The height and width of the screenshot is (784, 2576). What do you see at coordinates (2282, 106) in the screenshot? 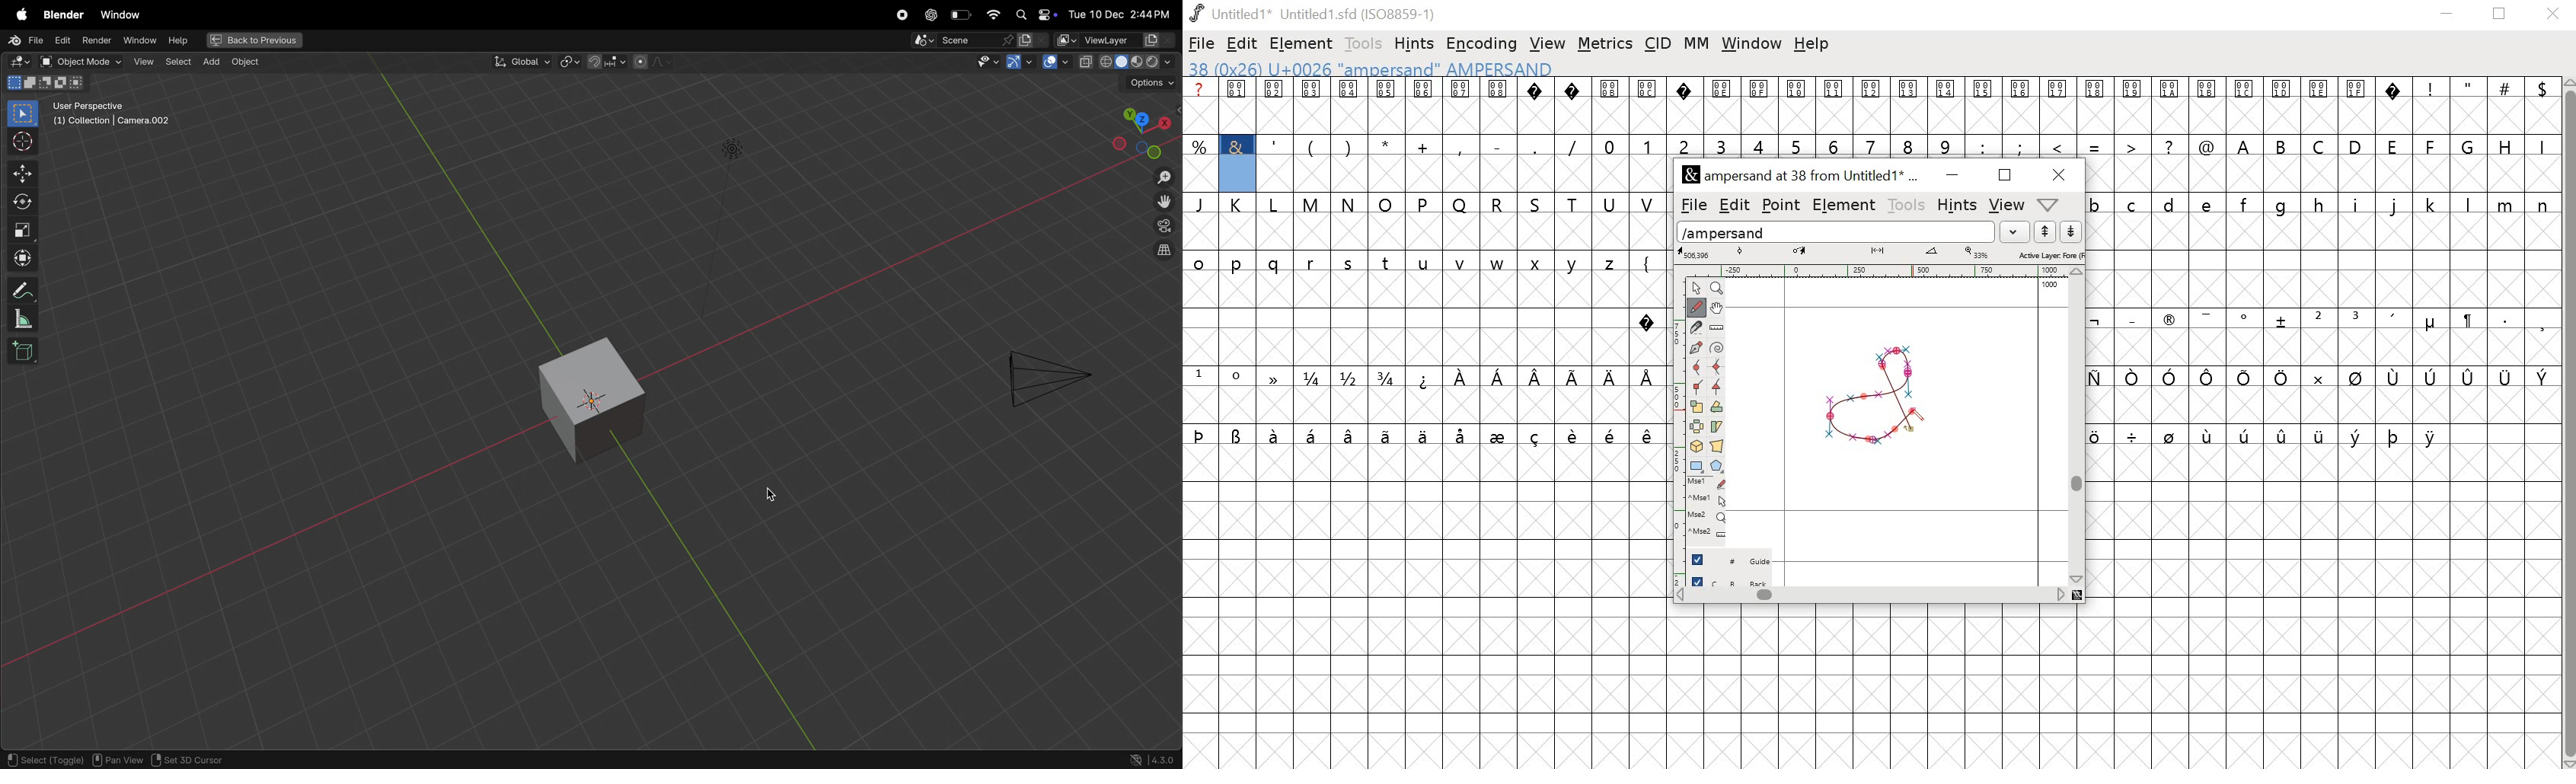
I see `001D` at bounding box center [2282, 106].